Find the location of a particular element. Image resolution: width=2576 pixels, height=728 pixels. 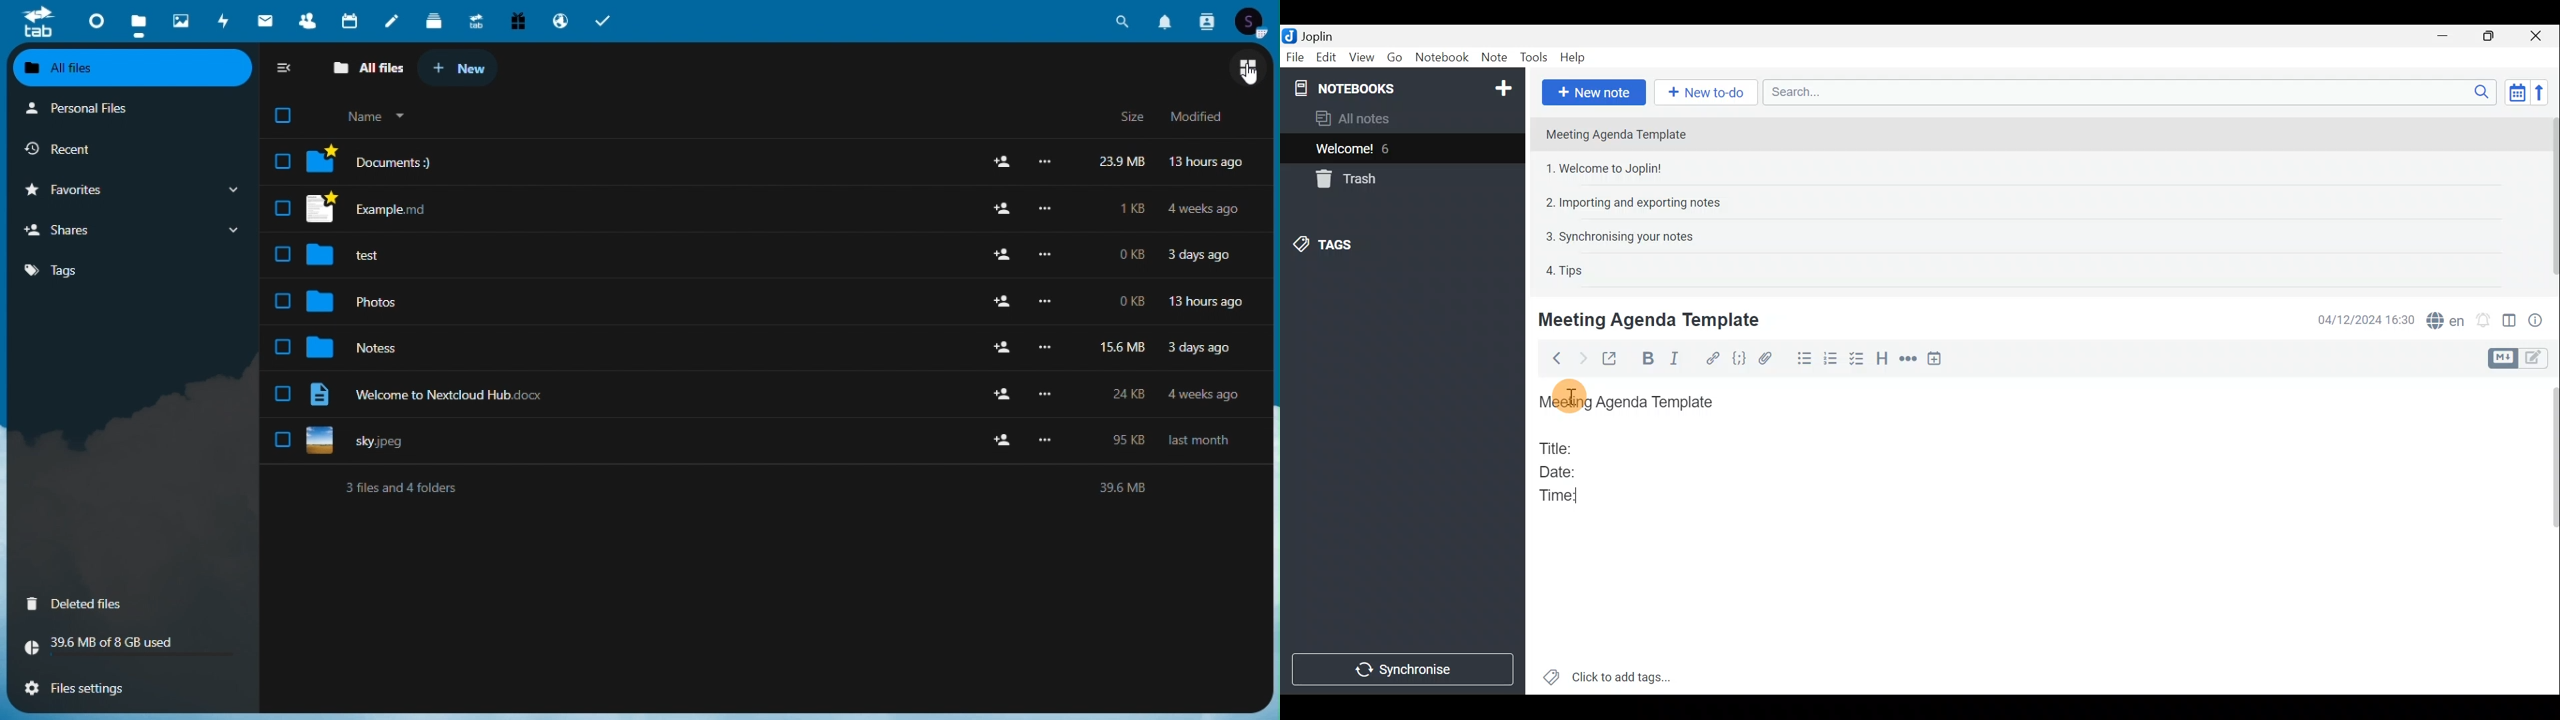

File is located at coordinates (1295, 56).